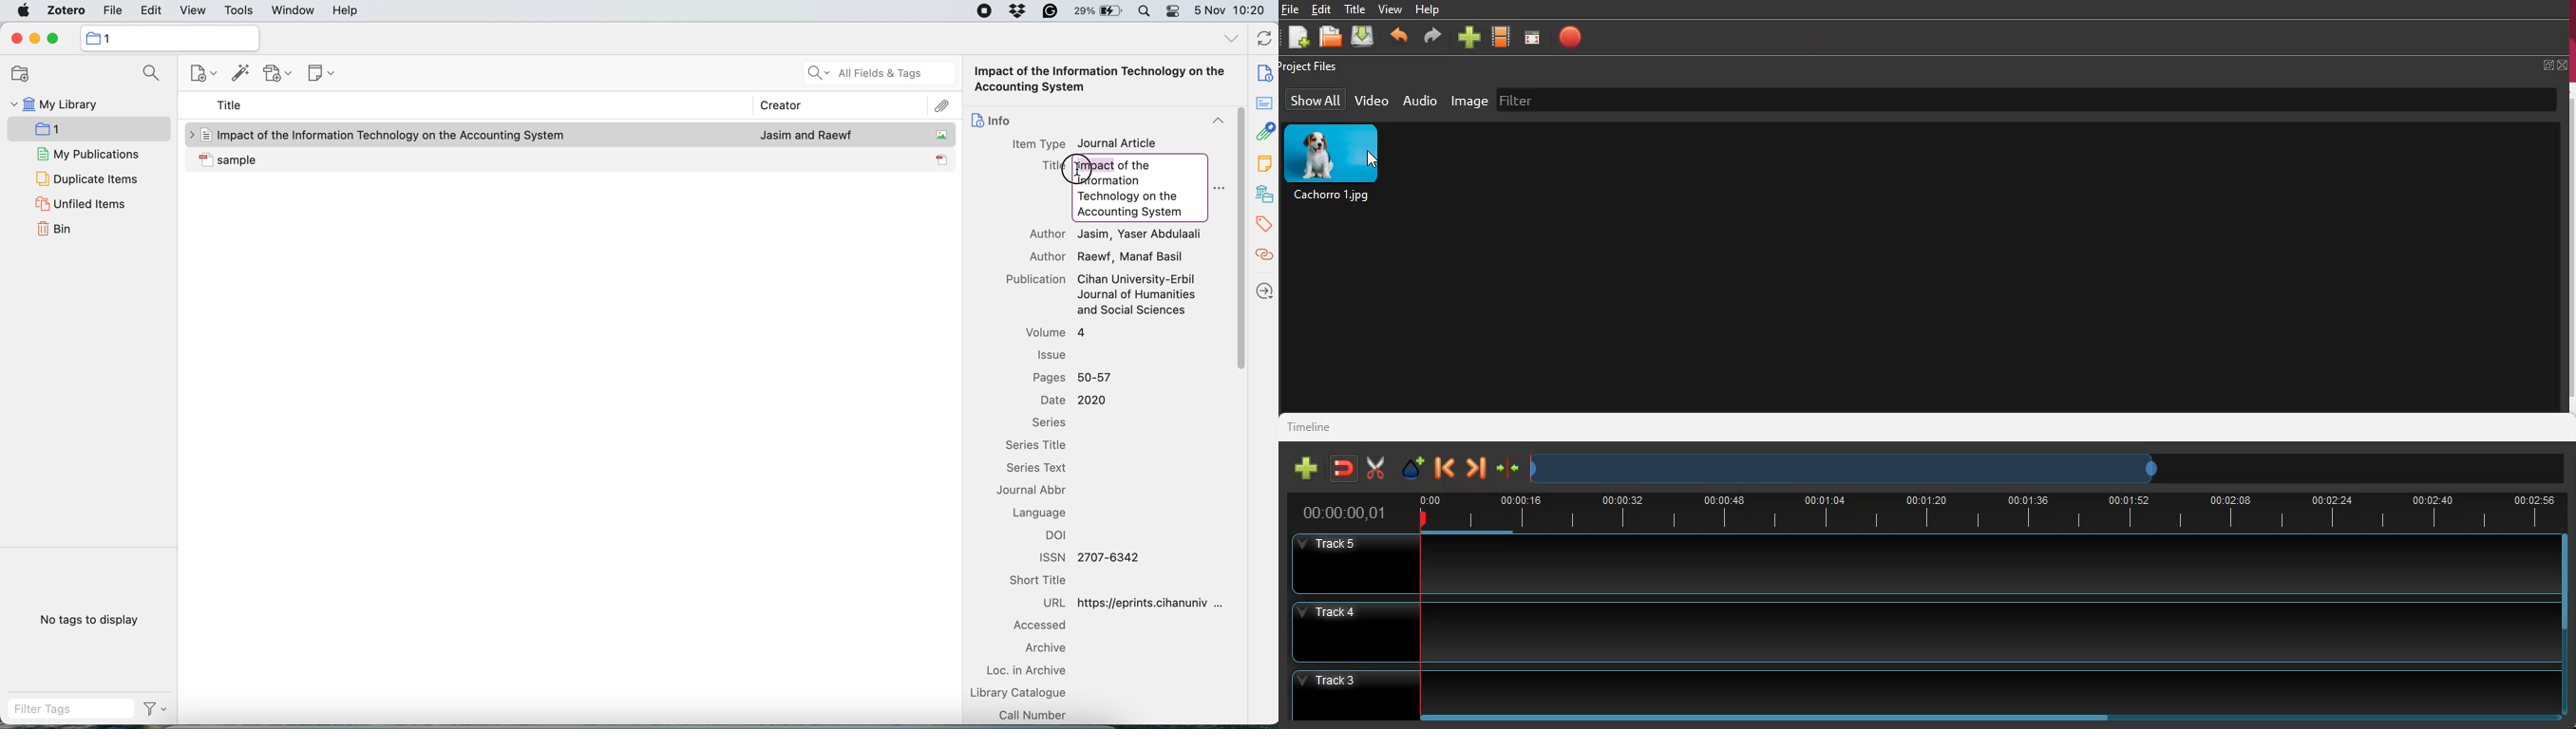  Describe the element at coordinates (1345, 468) in the screenshot. I see `join` at that location.